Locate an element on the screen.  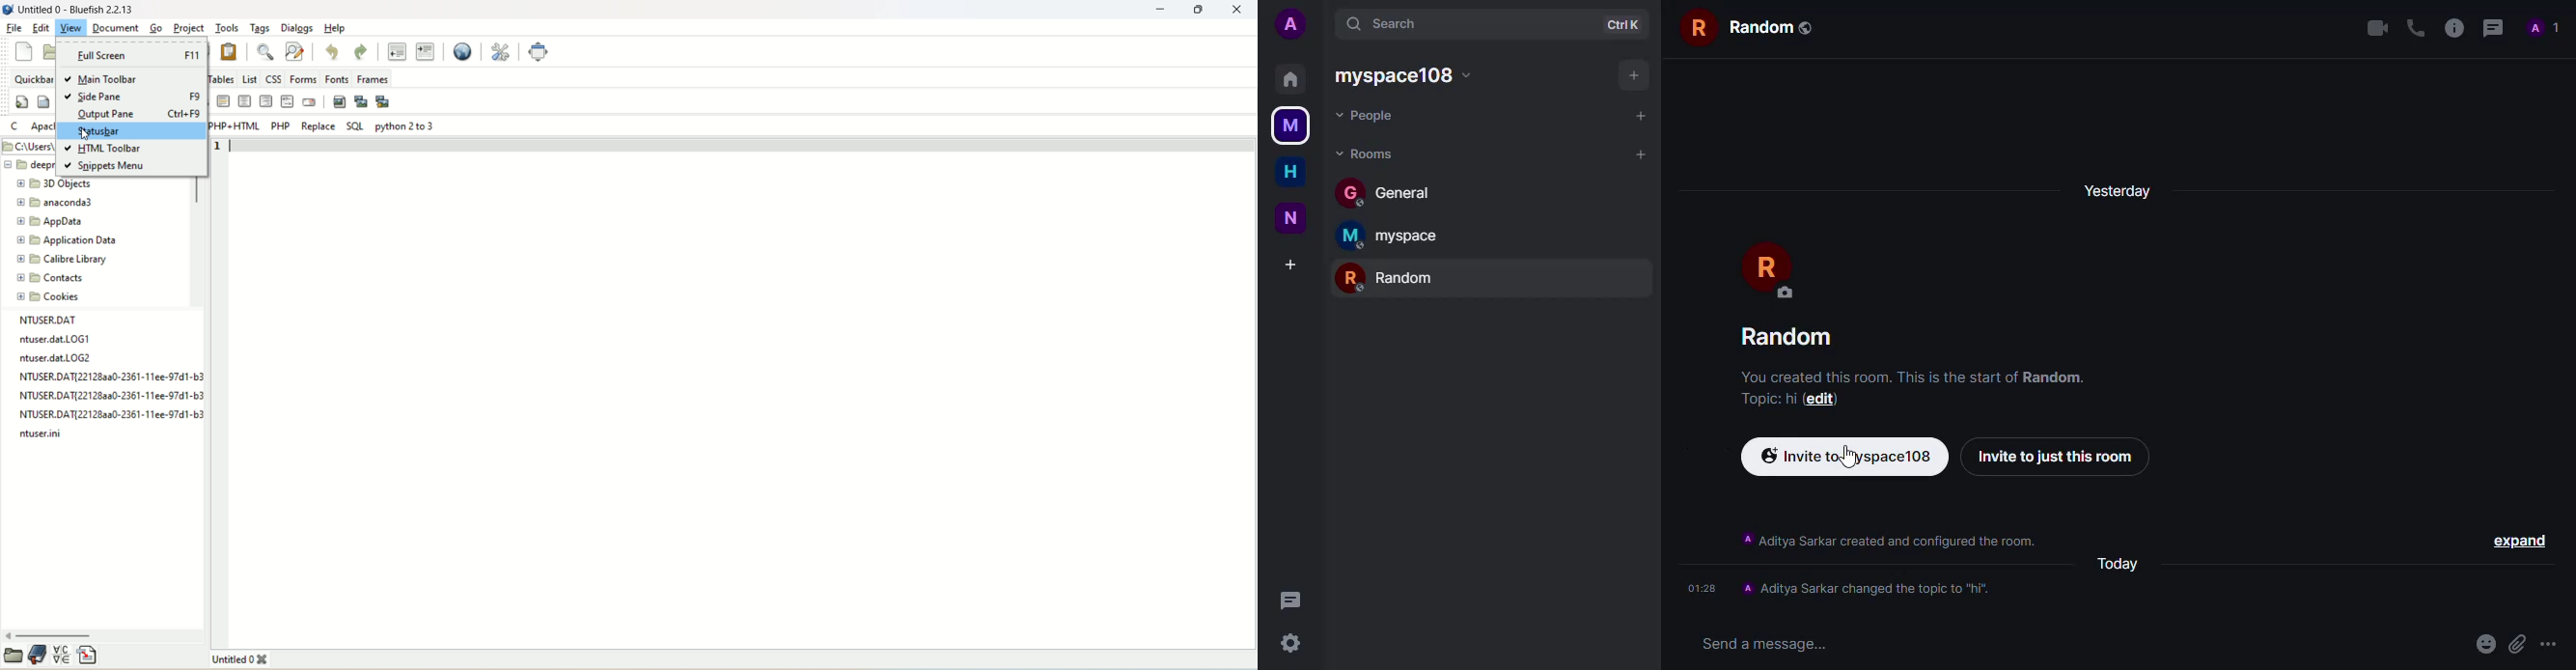
open is located at coordinates (13, 657).